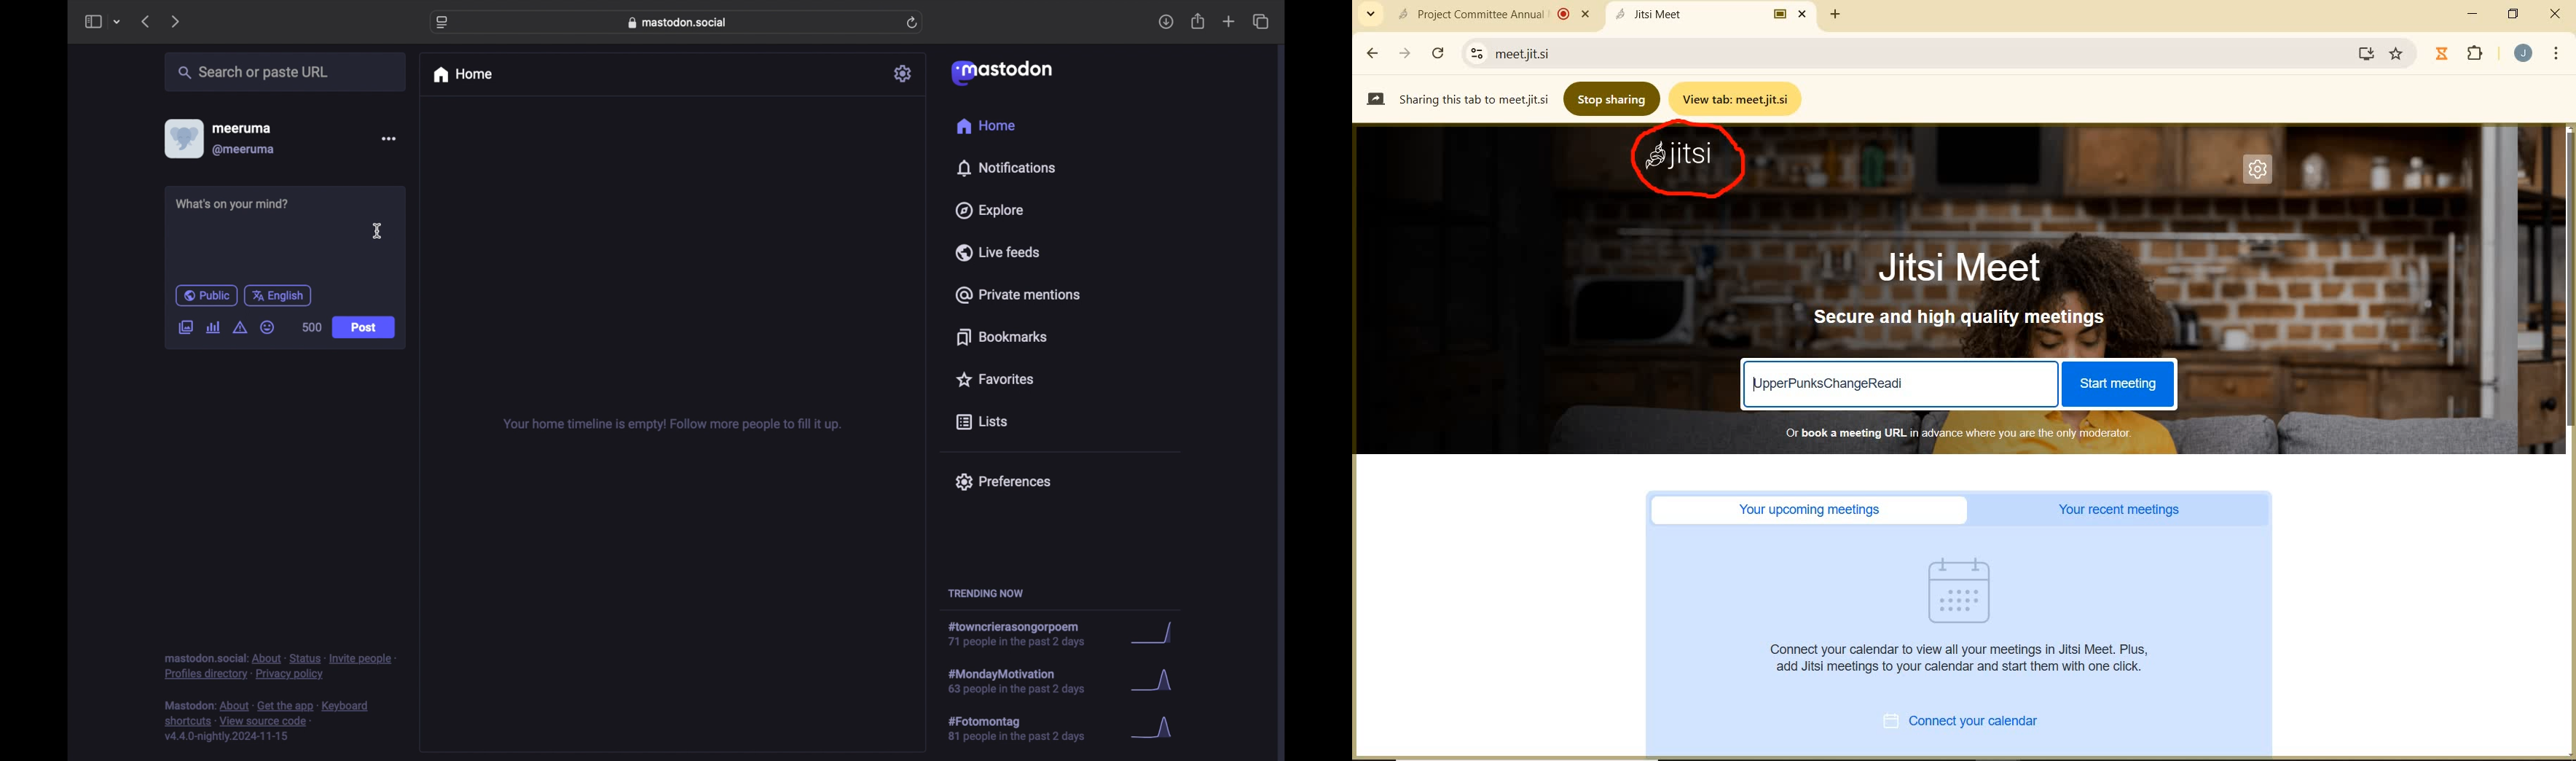  I want to click on MINIMIZE, so click(2474, 14).